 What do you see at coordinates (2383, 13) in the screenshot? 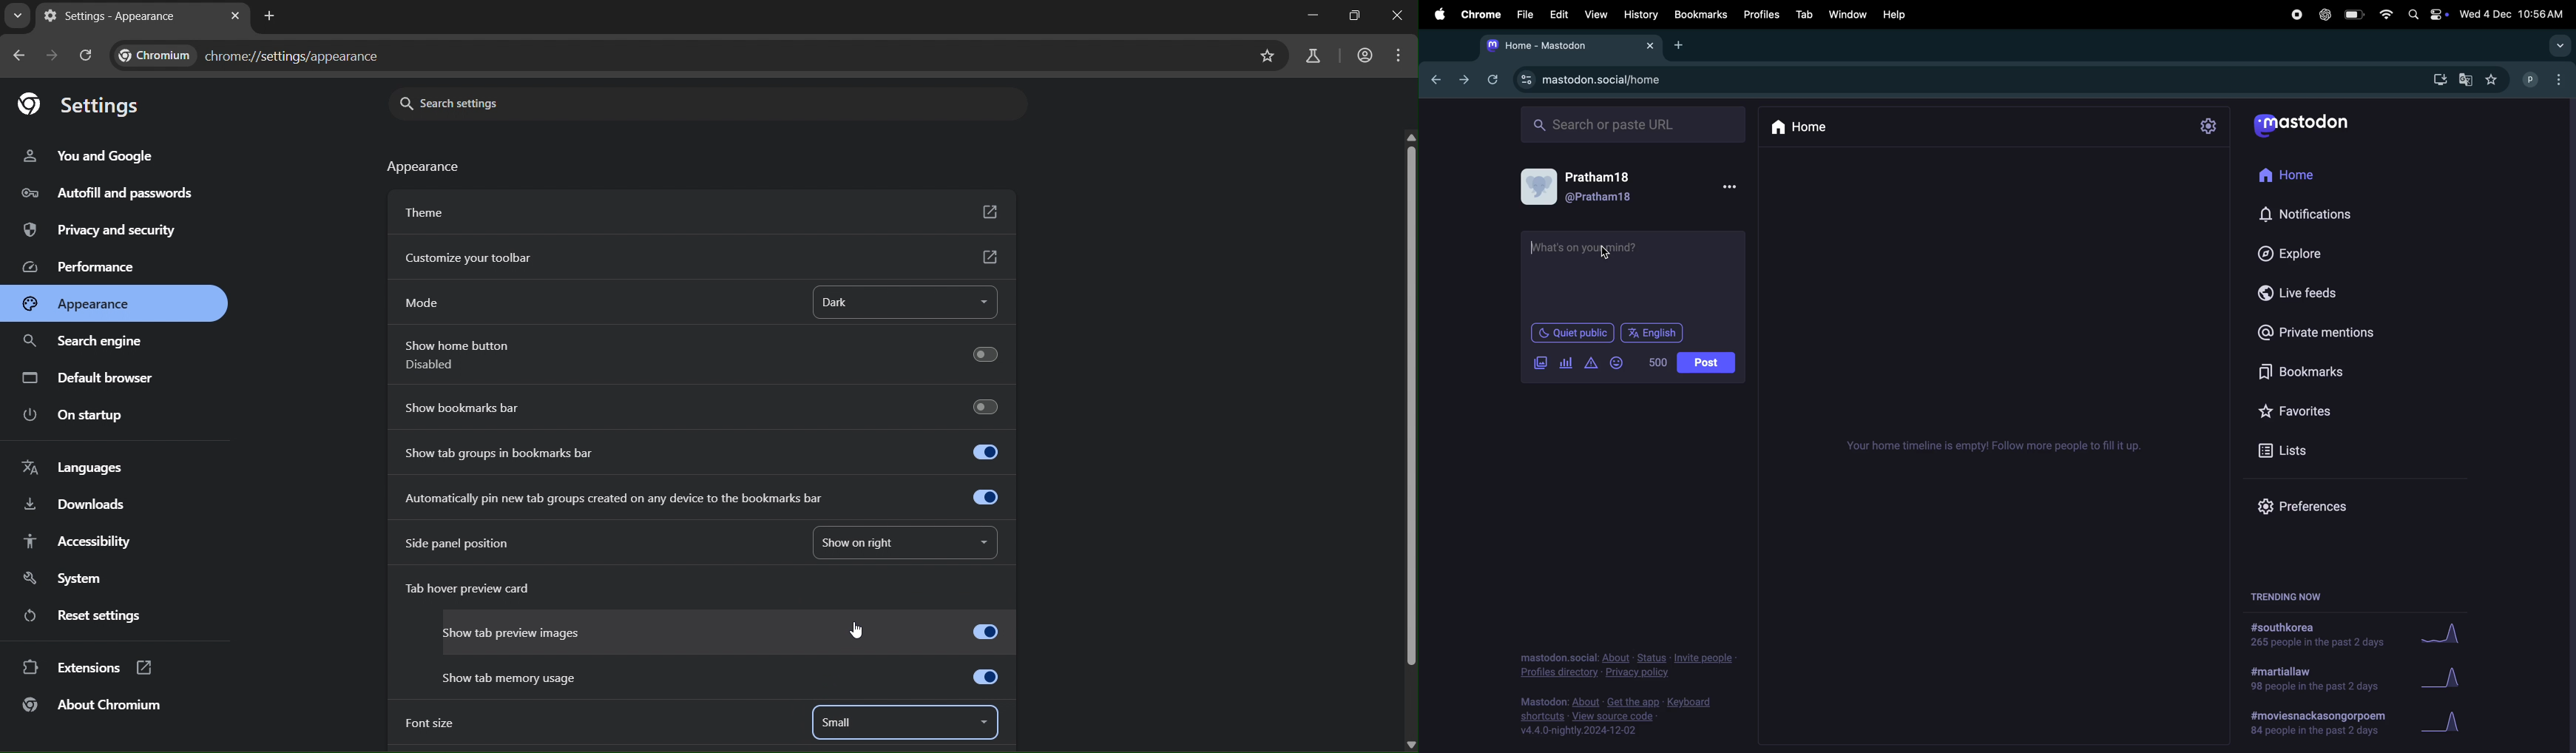
I see `wifi` at bounding box center [2383, 13].